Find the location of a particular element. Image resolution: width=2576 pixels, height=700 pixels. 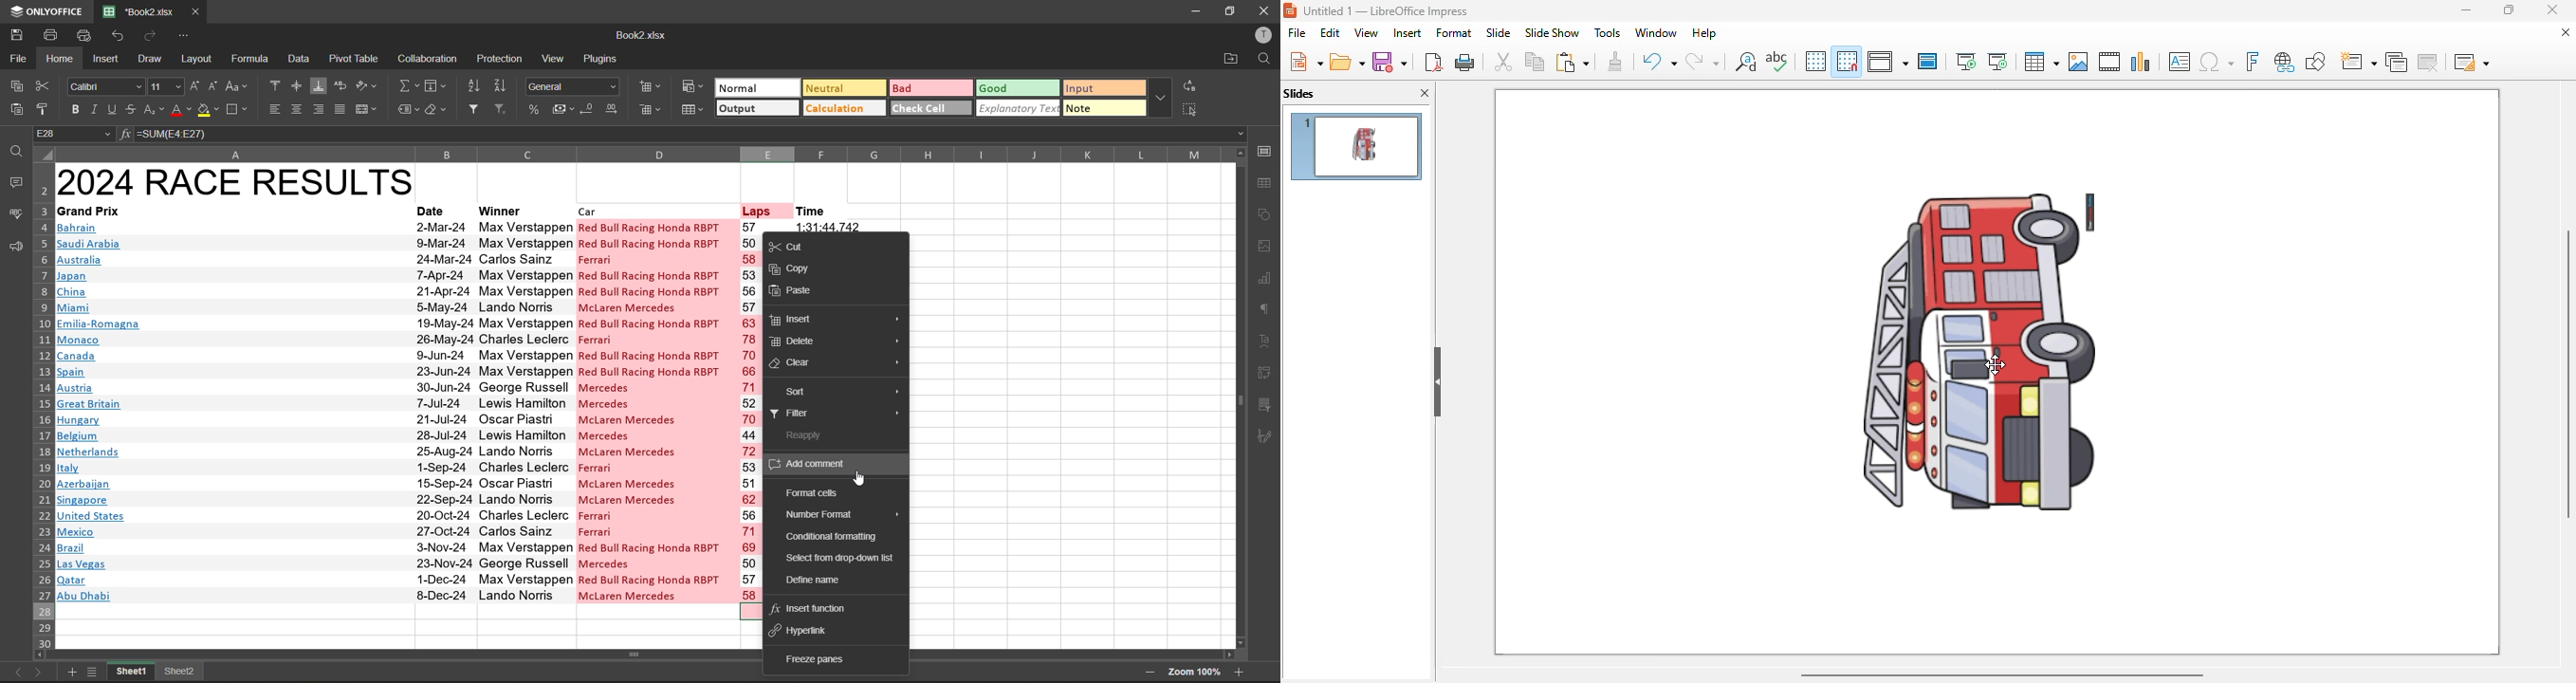

start from first slide is located at coordinates (1967, 62).